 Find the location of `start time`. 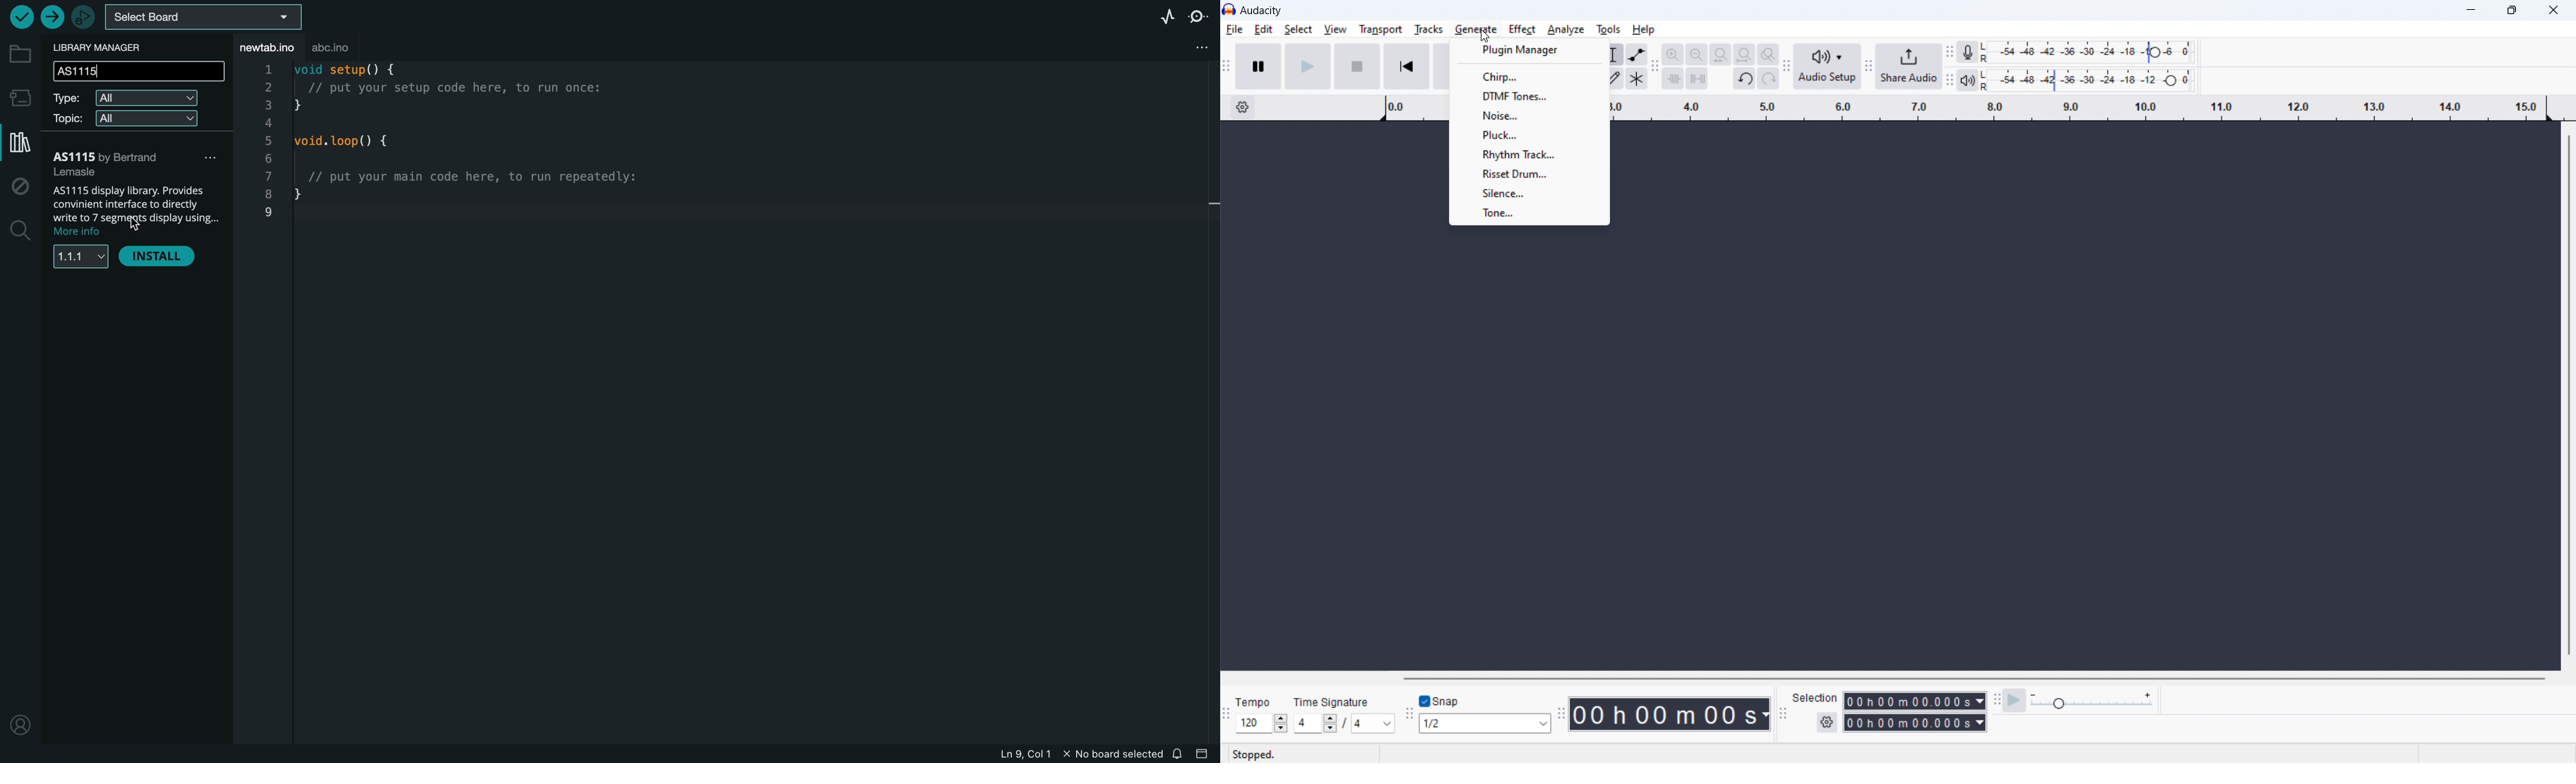

start time is located at coordinates (1916, 702).